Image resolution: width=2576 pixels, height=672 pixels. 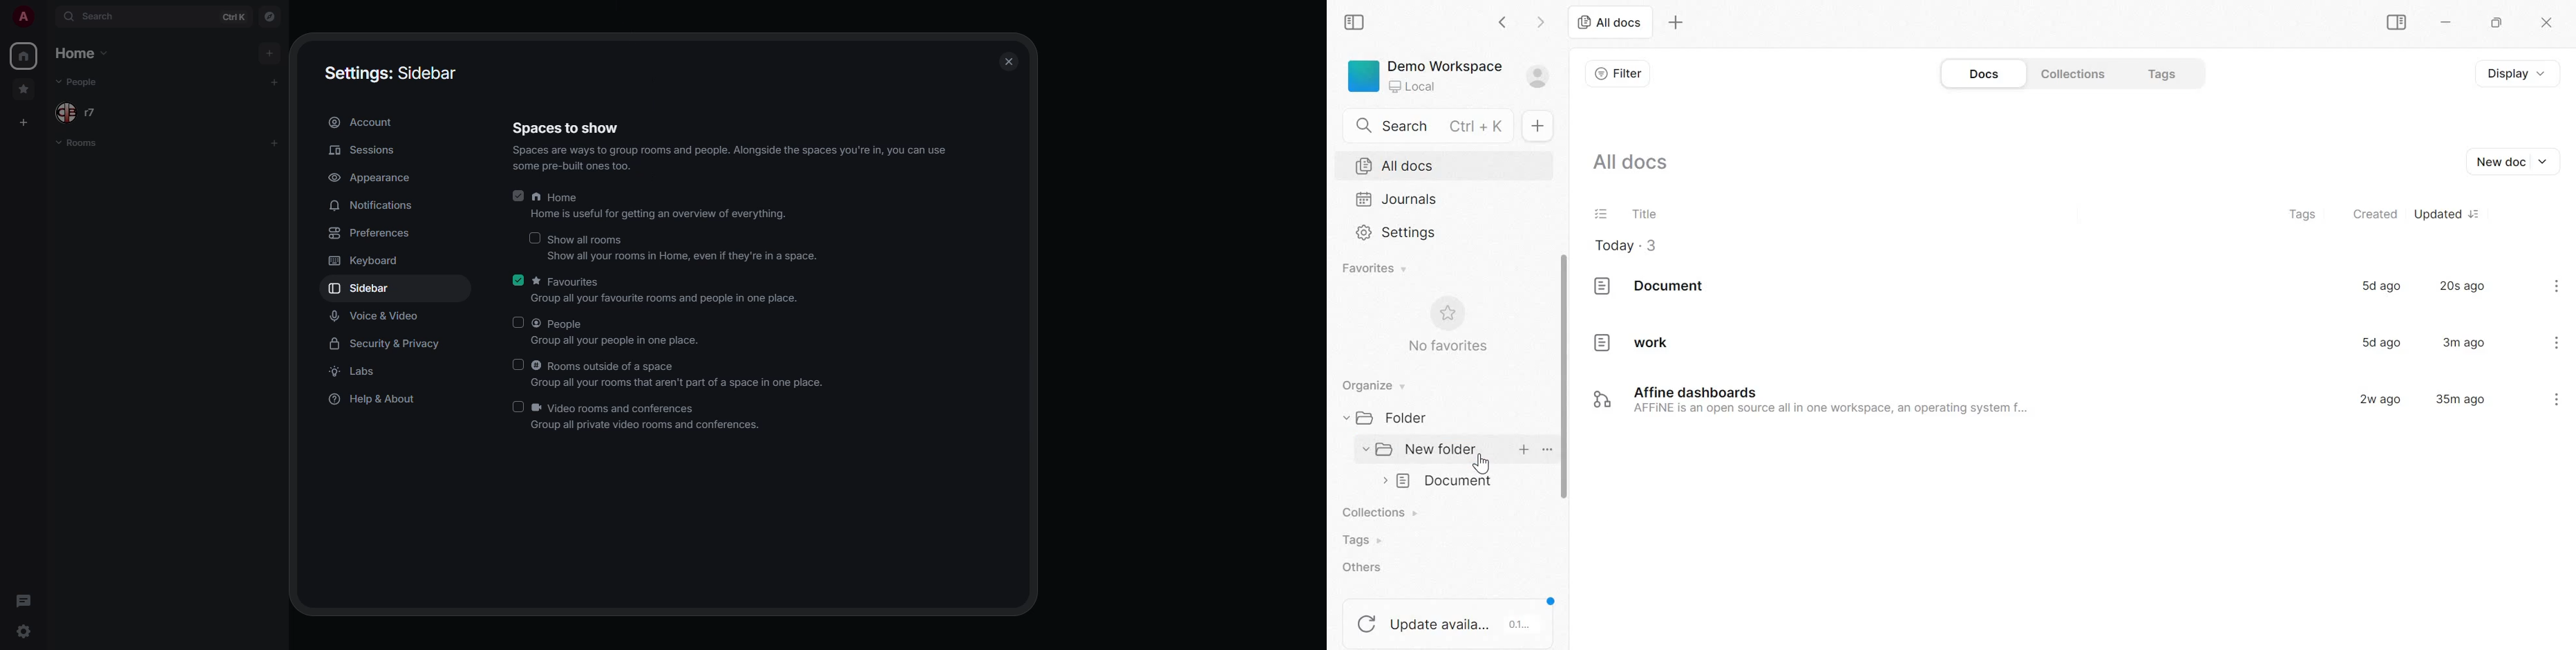 What do you see at coordinates (564, 128) in the screenshot?
I see `Spaces to show` at bounding box center [564, 128].